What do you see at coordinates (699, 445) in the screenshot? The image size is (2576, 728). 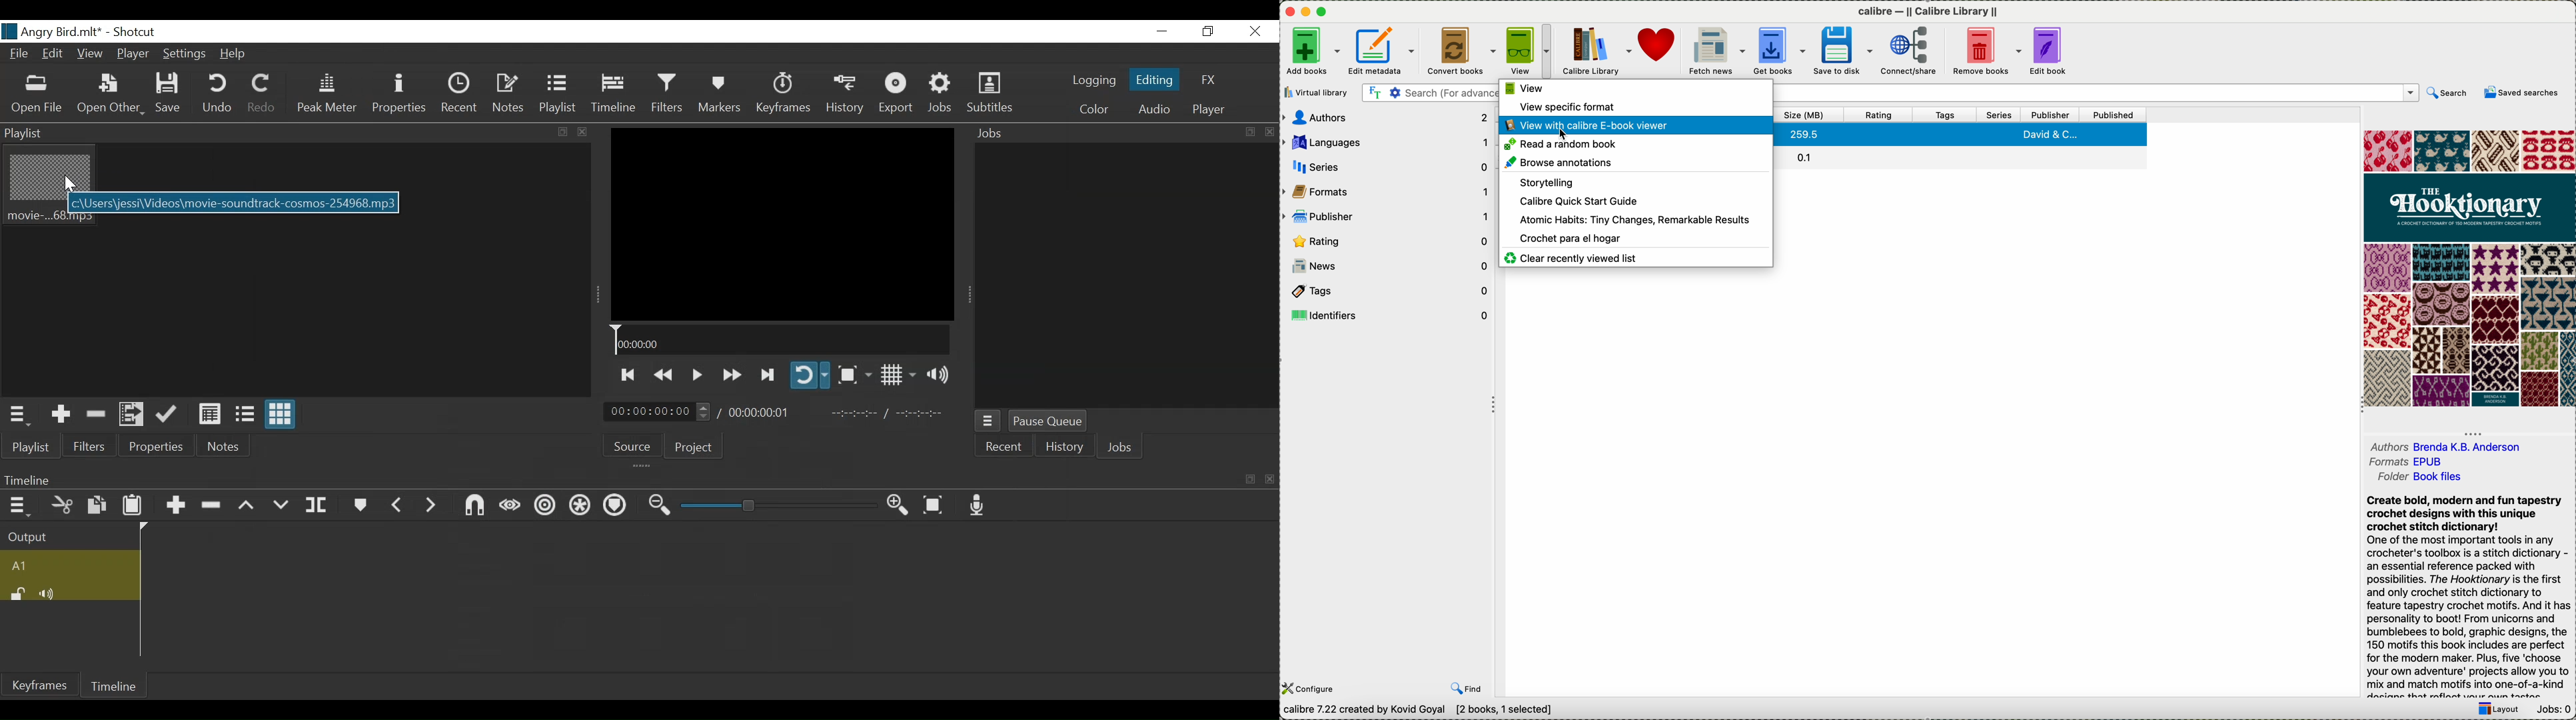 I see `Project` at bounding box center [699, 445].